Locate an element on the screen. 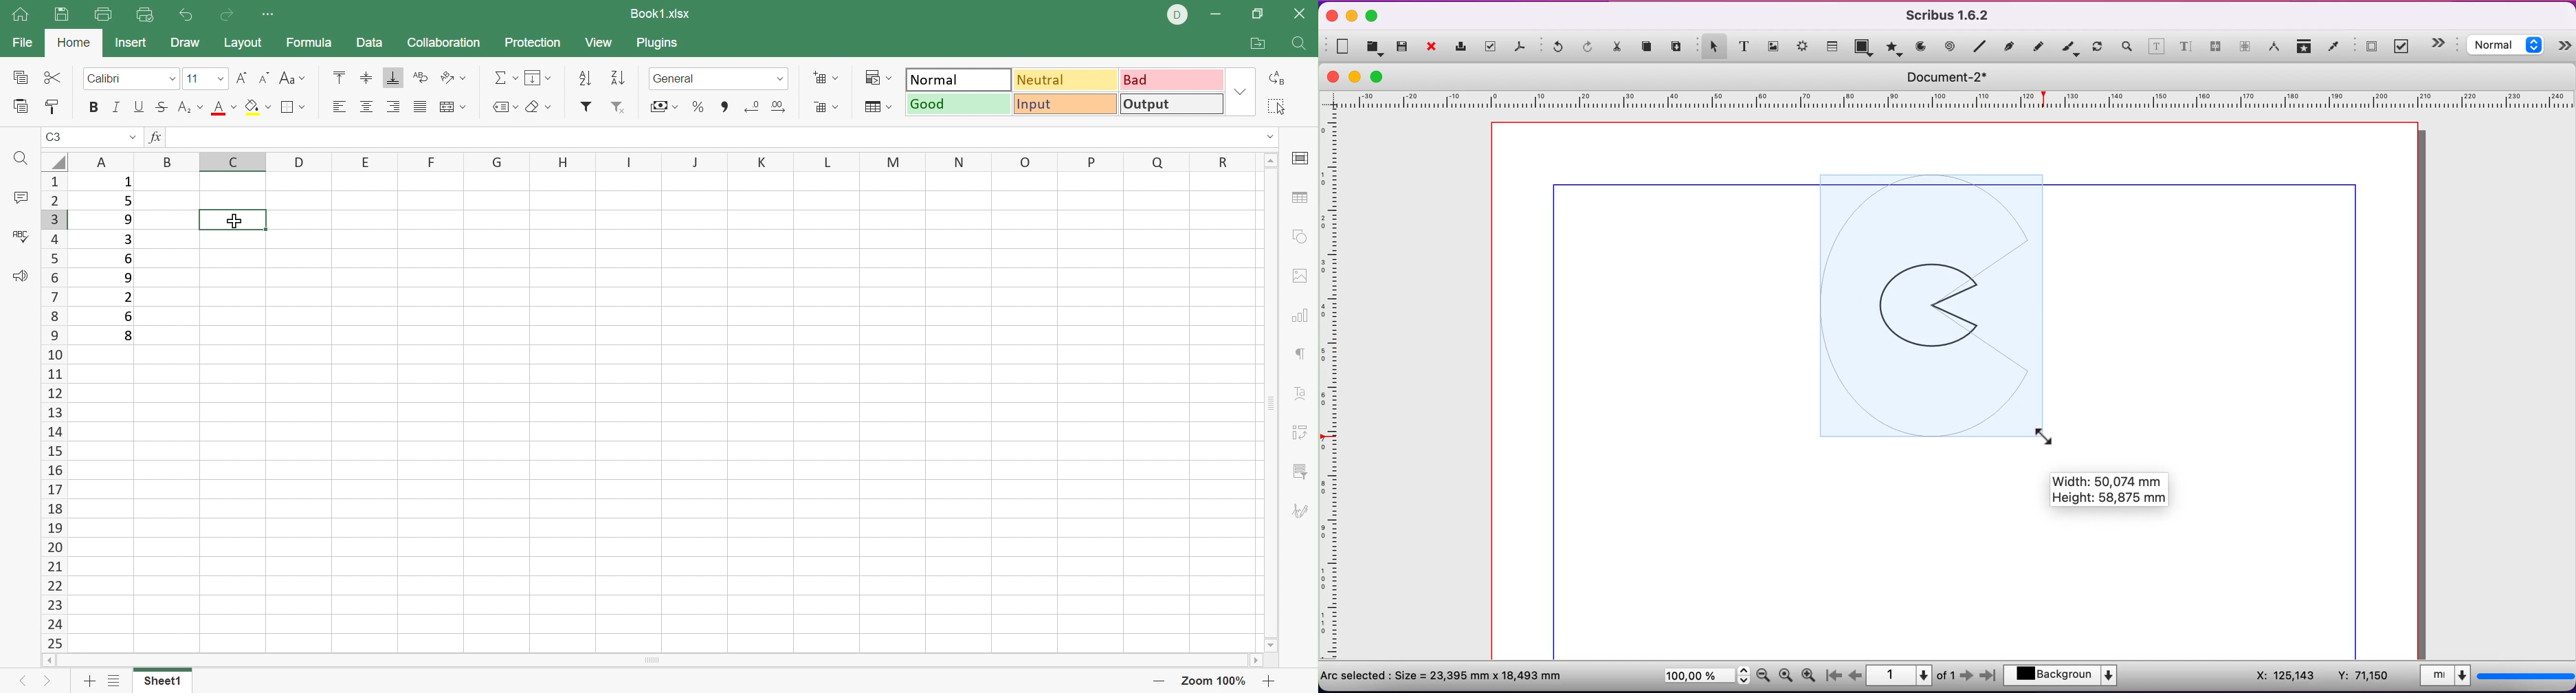 The image size is (2576, 700). calligraphic line is located at coordinates (2070, 48).